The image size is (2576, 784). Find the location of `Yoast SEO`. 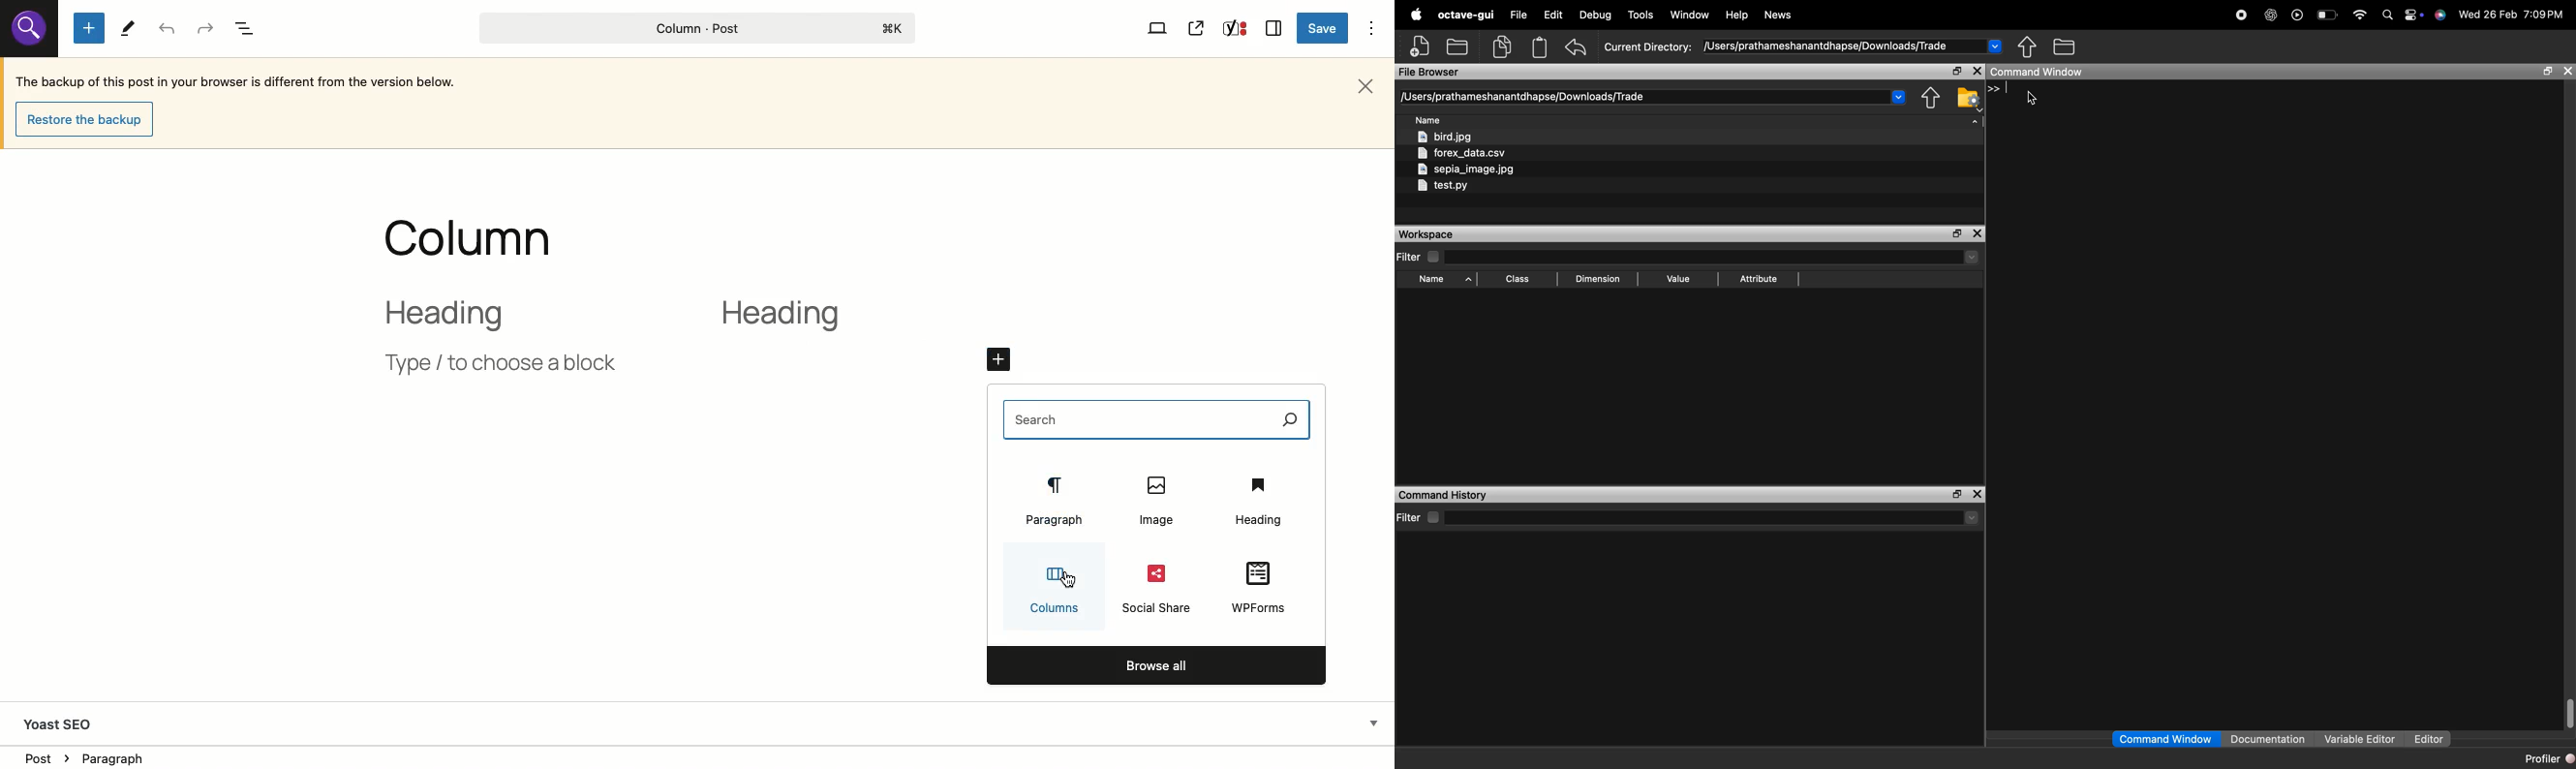

Yoast SEO is located at coordinates (66, 724).